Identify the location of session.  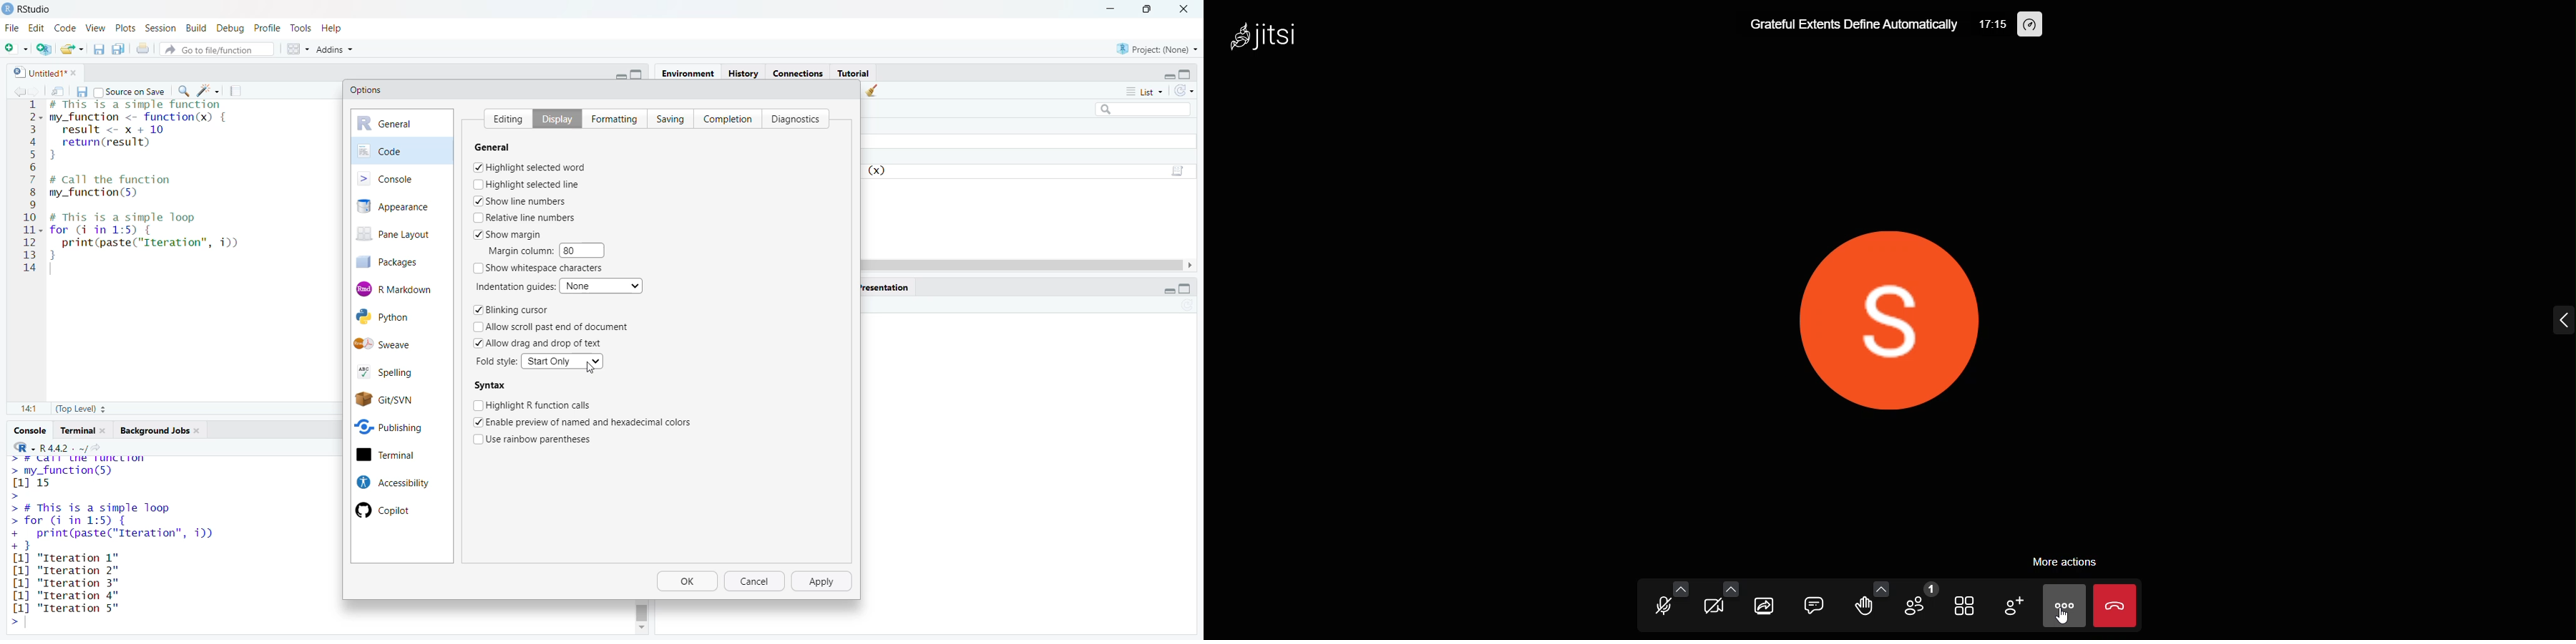
(159, 26).